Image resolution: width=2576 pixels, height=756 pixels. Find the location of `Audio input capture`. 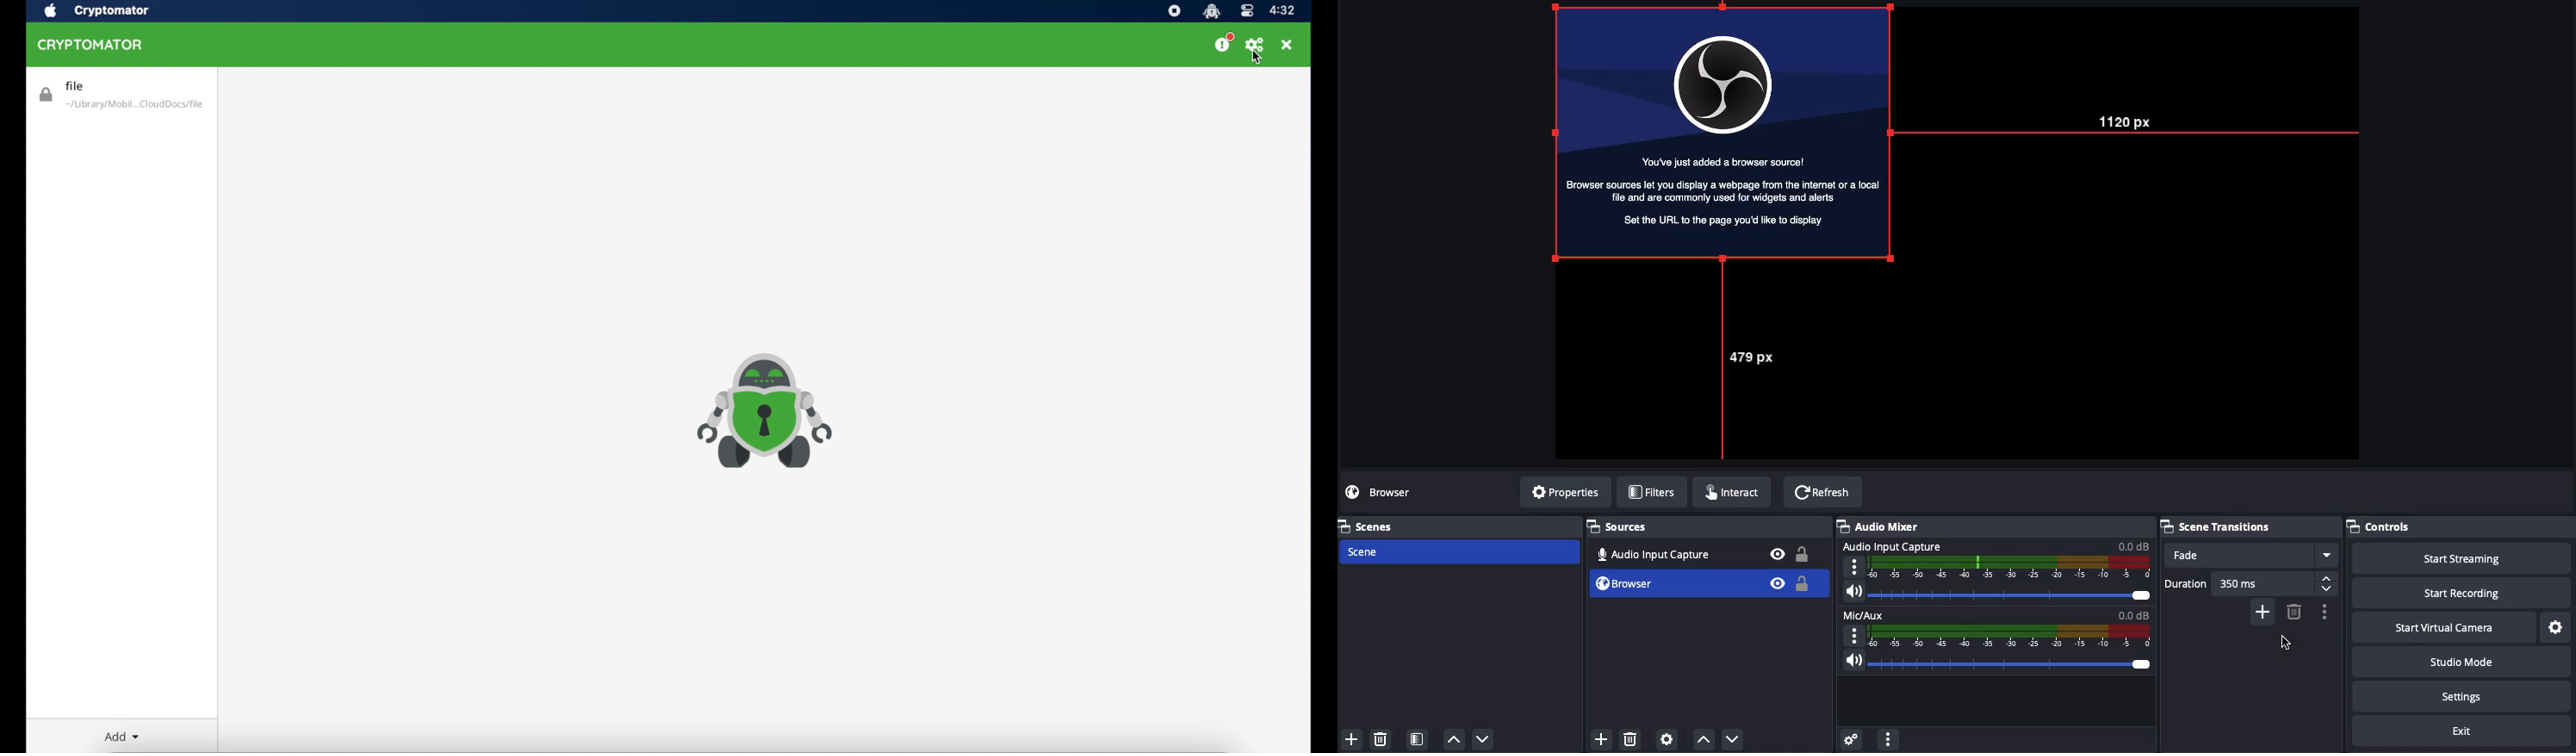

Audio input capture is located at coordinates (1996, 559).